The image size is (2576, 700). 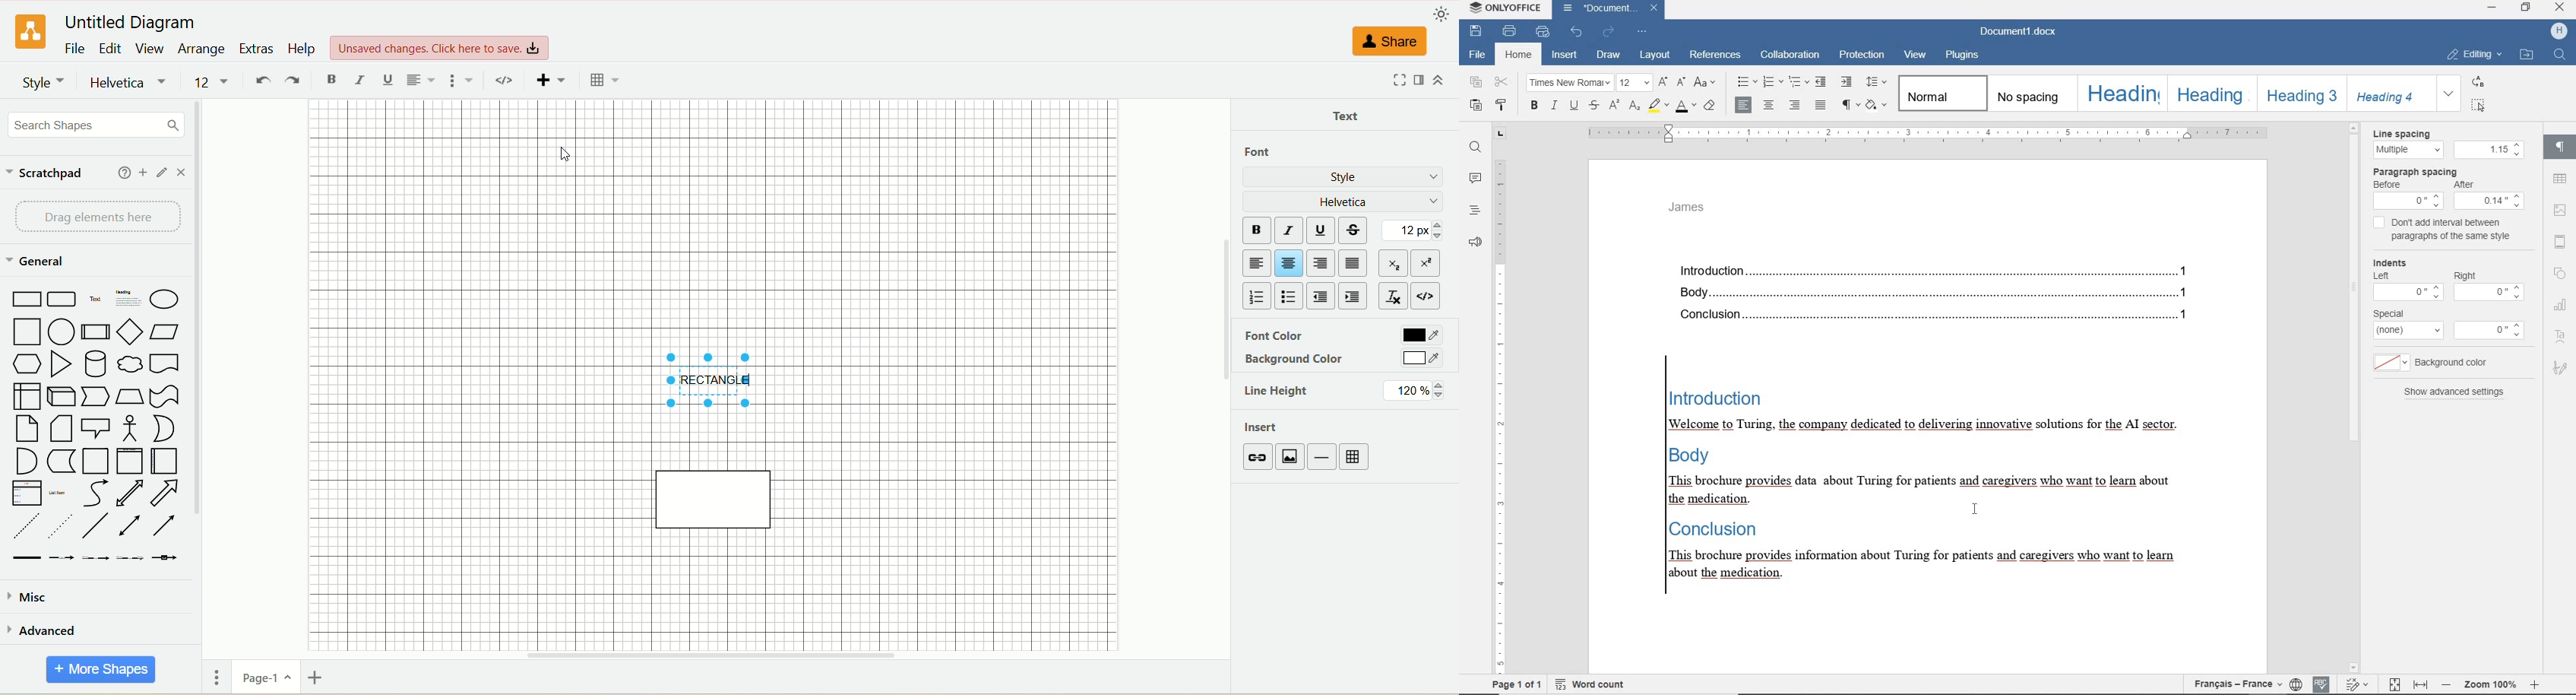 What do you see at coordinates (1414, 229) in the screenshot?
I see `size` at bounding box center [1414, 229].